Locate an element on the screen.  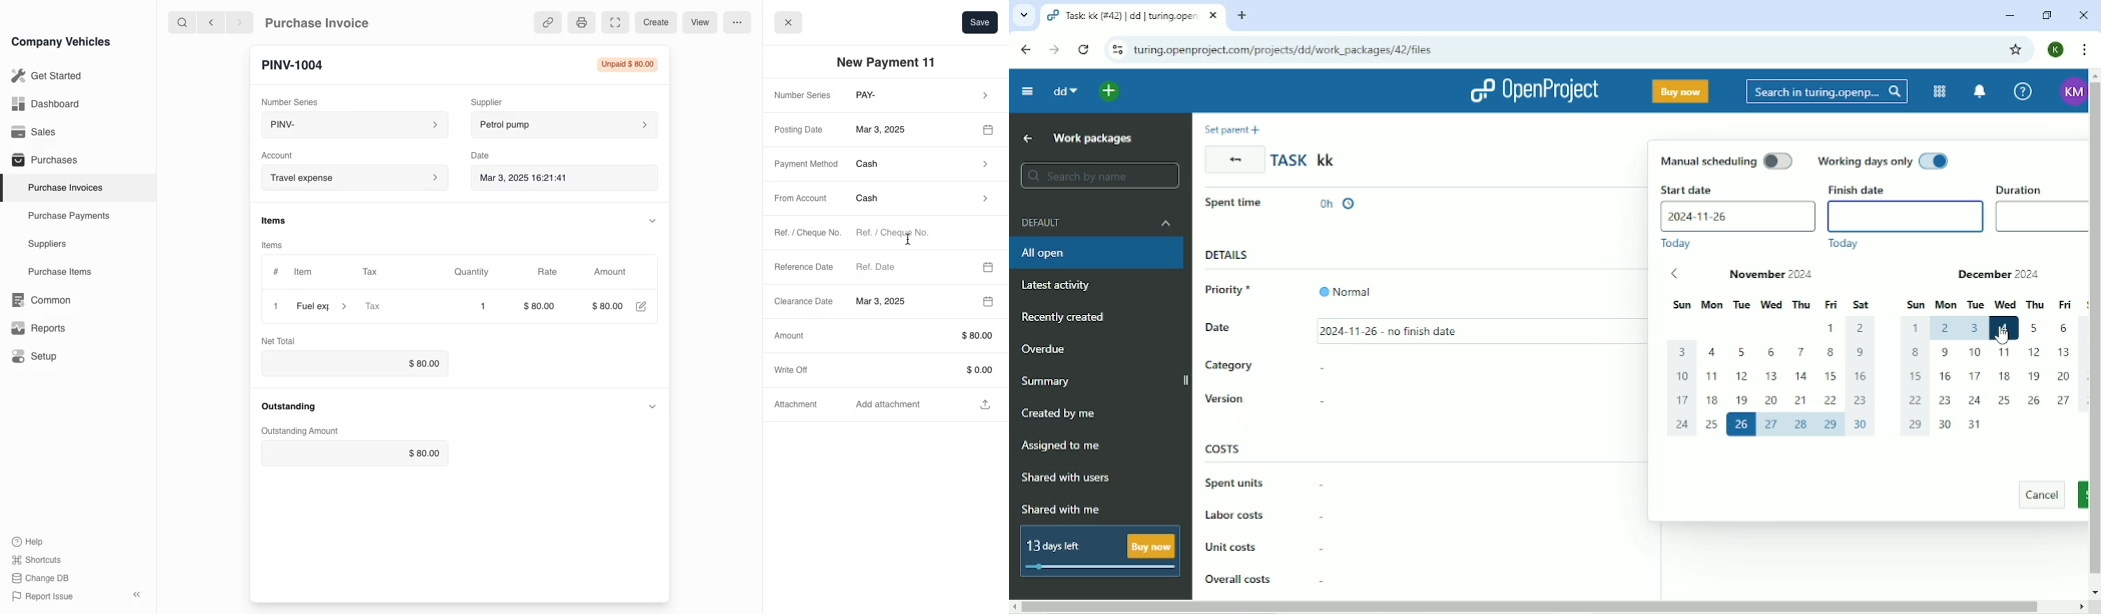
view is located at coordinates (698, 23).